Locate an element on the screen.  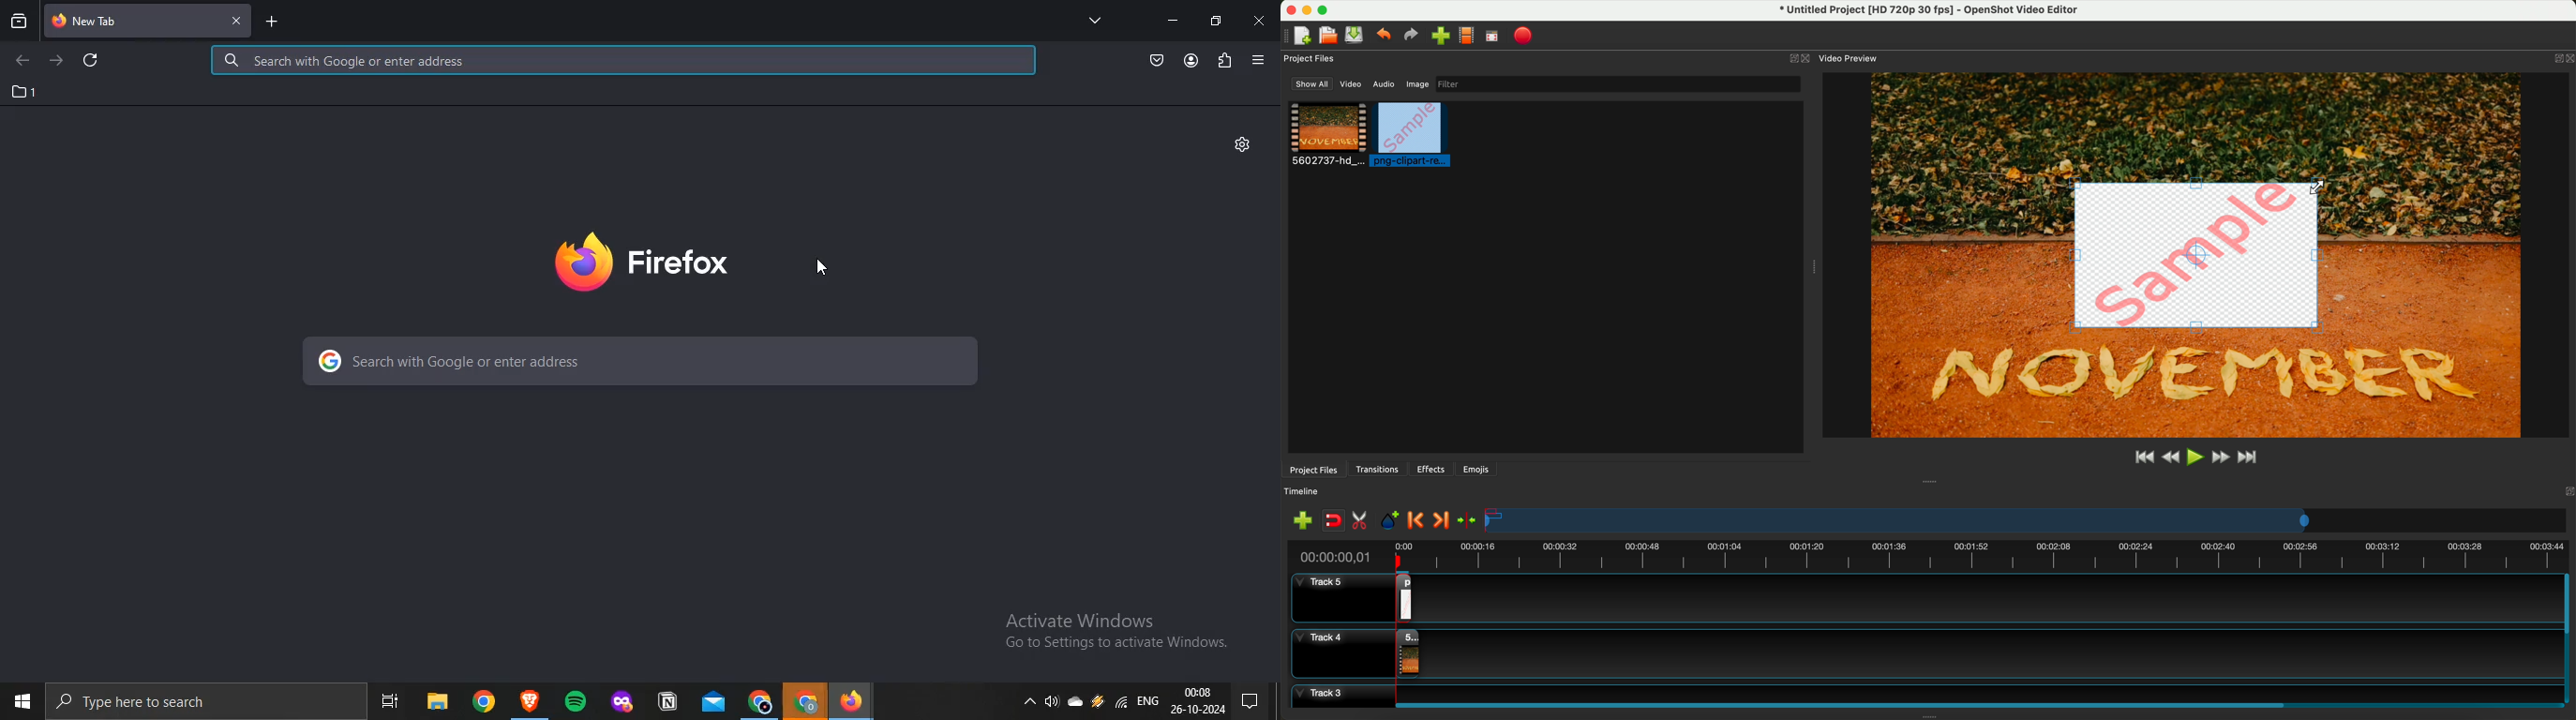
fast foward is located at coordinates (2220, 458).